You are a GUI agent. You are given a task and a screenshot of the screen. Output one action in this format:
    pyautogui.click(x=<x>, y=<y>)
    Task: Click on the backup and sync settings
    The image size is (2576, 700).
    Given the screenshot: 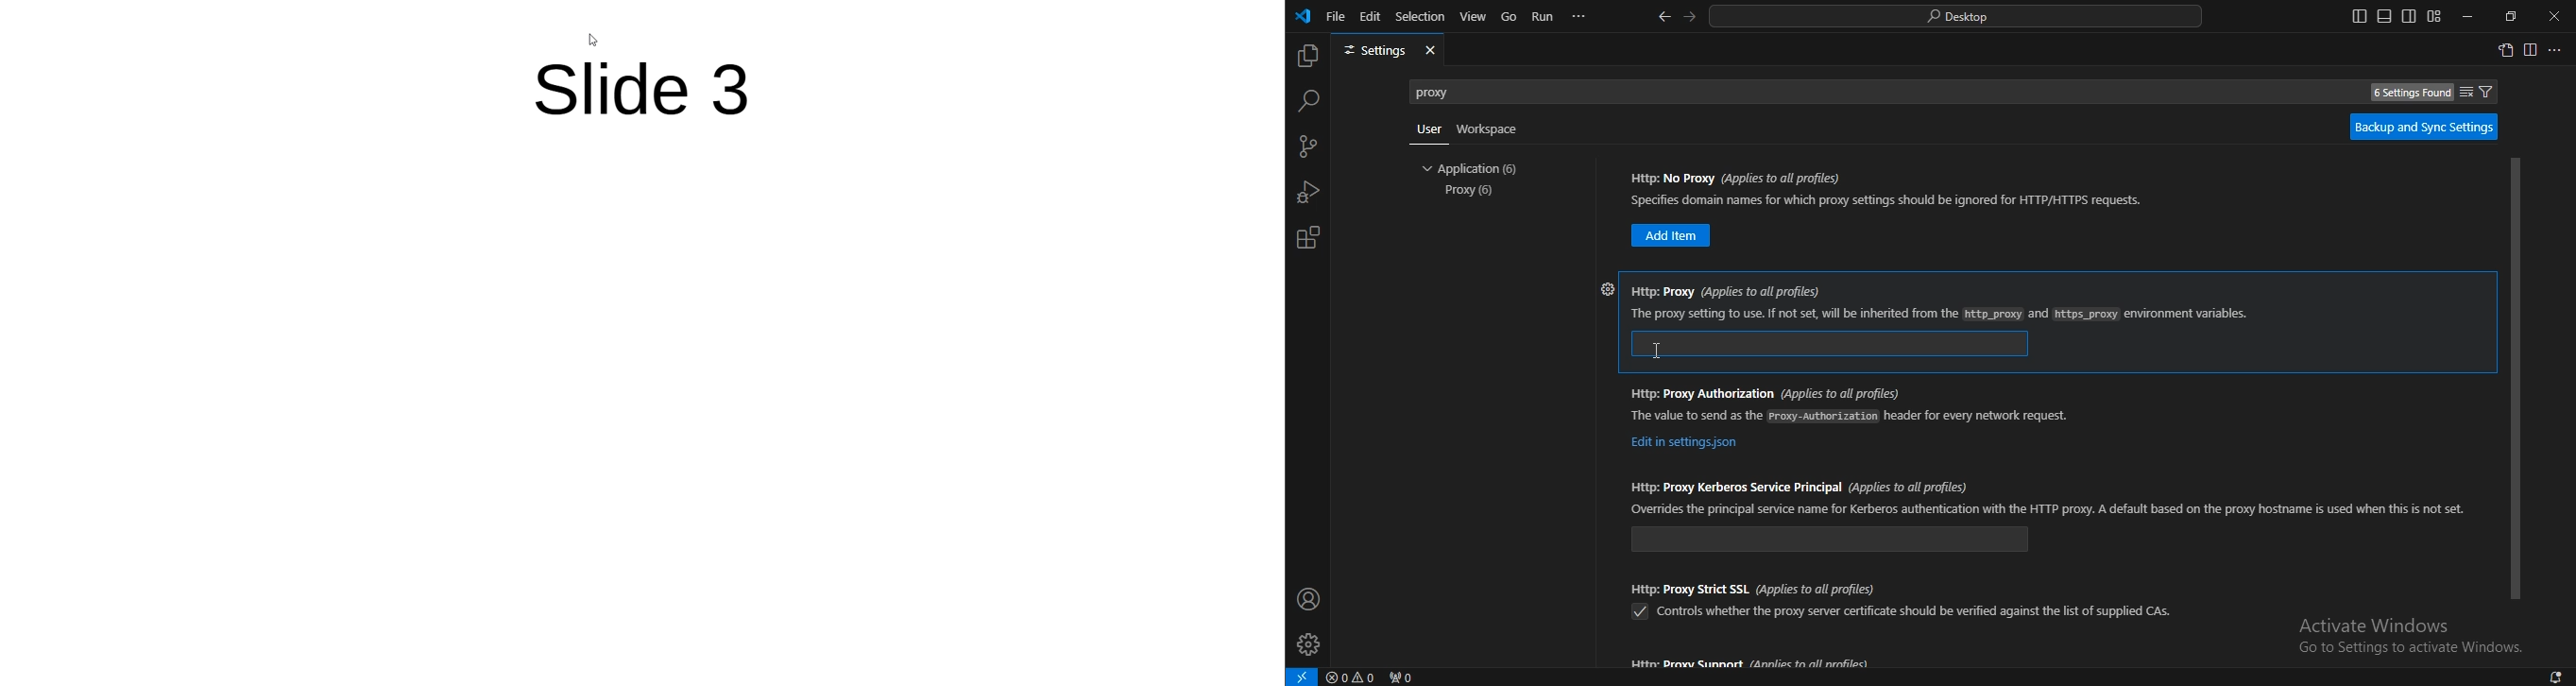 What is the action you would take?
    pyautogui.click(x=2425, y=128)
    